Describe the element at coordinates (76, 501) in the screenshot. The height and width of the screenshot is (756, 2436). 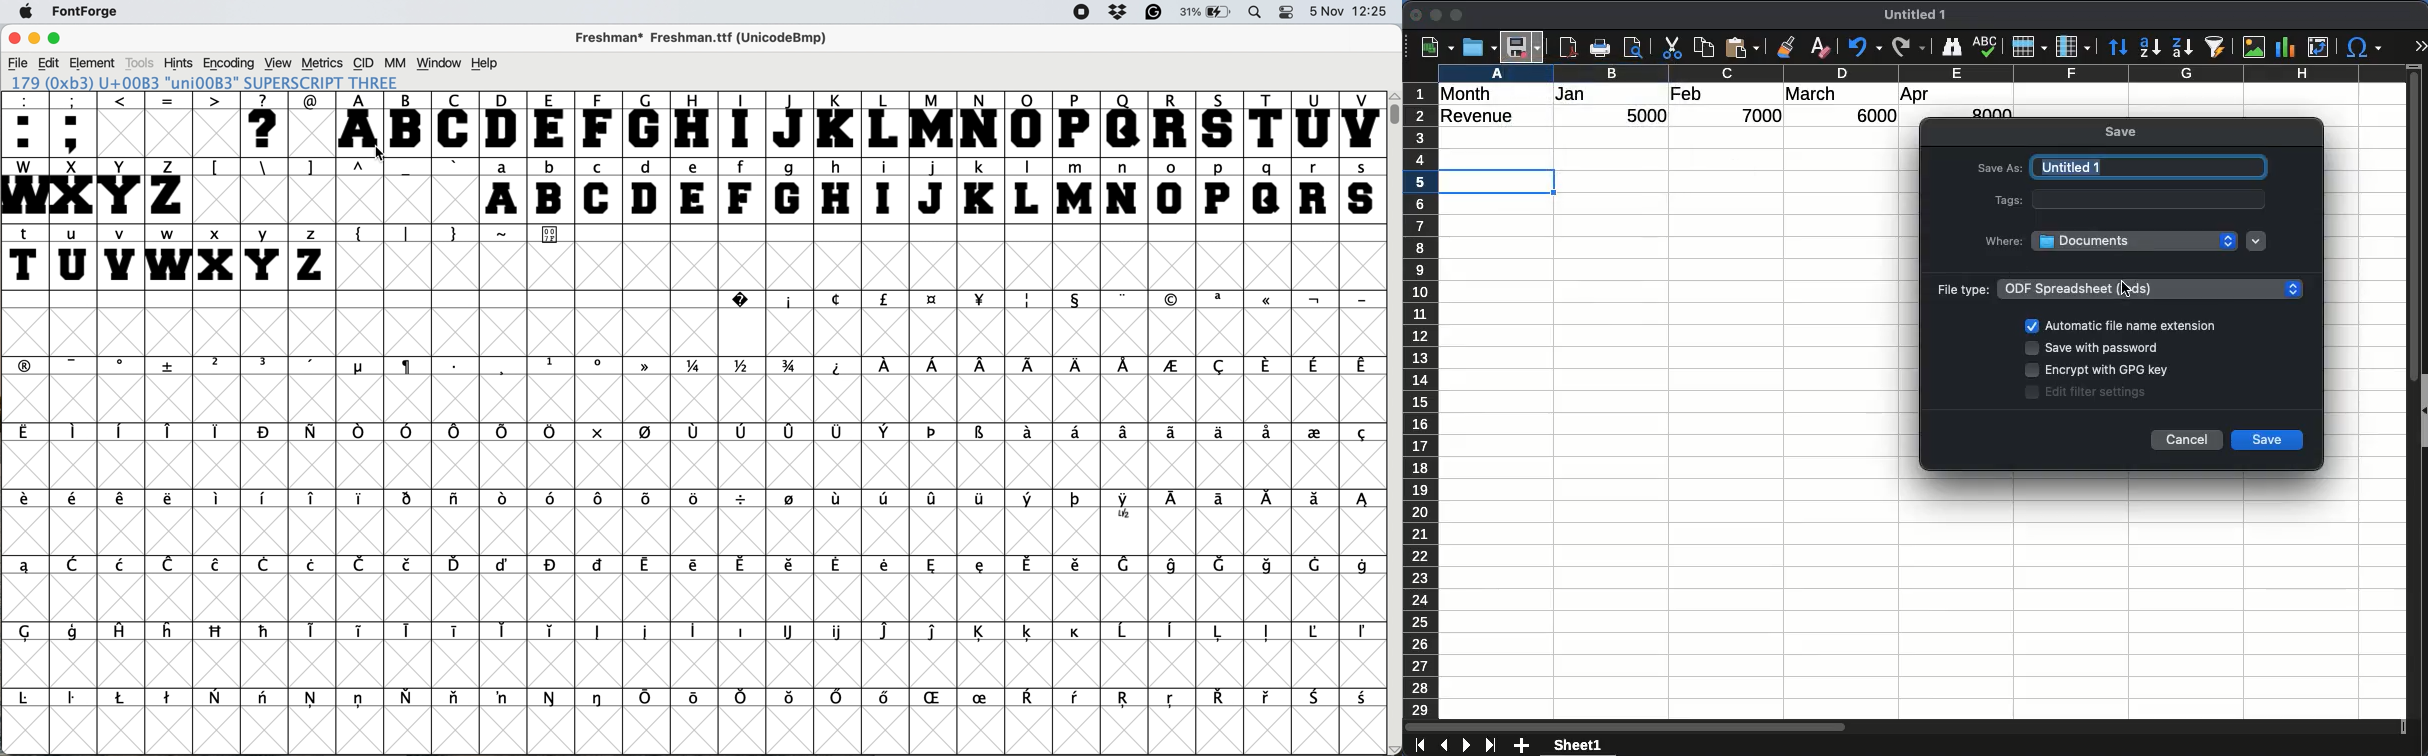
I see `symbol` at that location.